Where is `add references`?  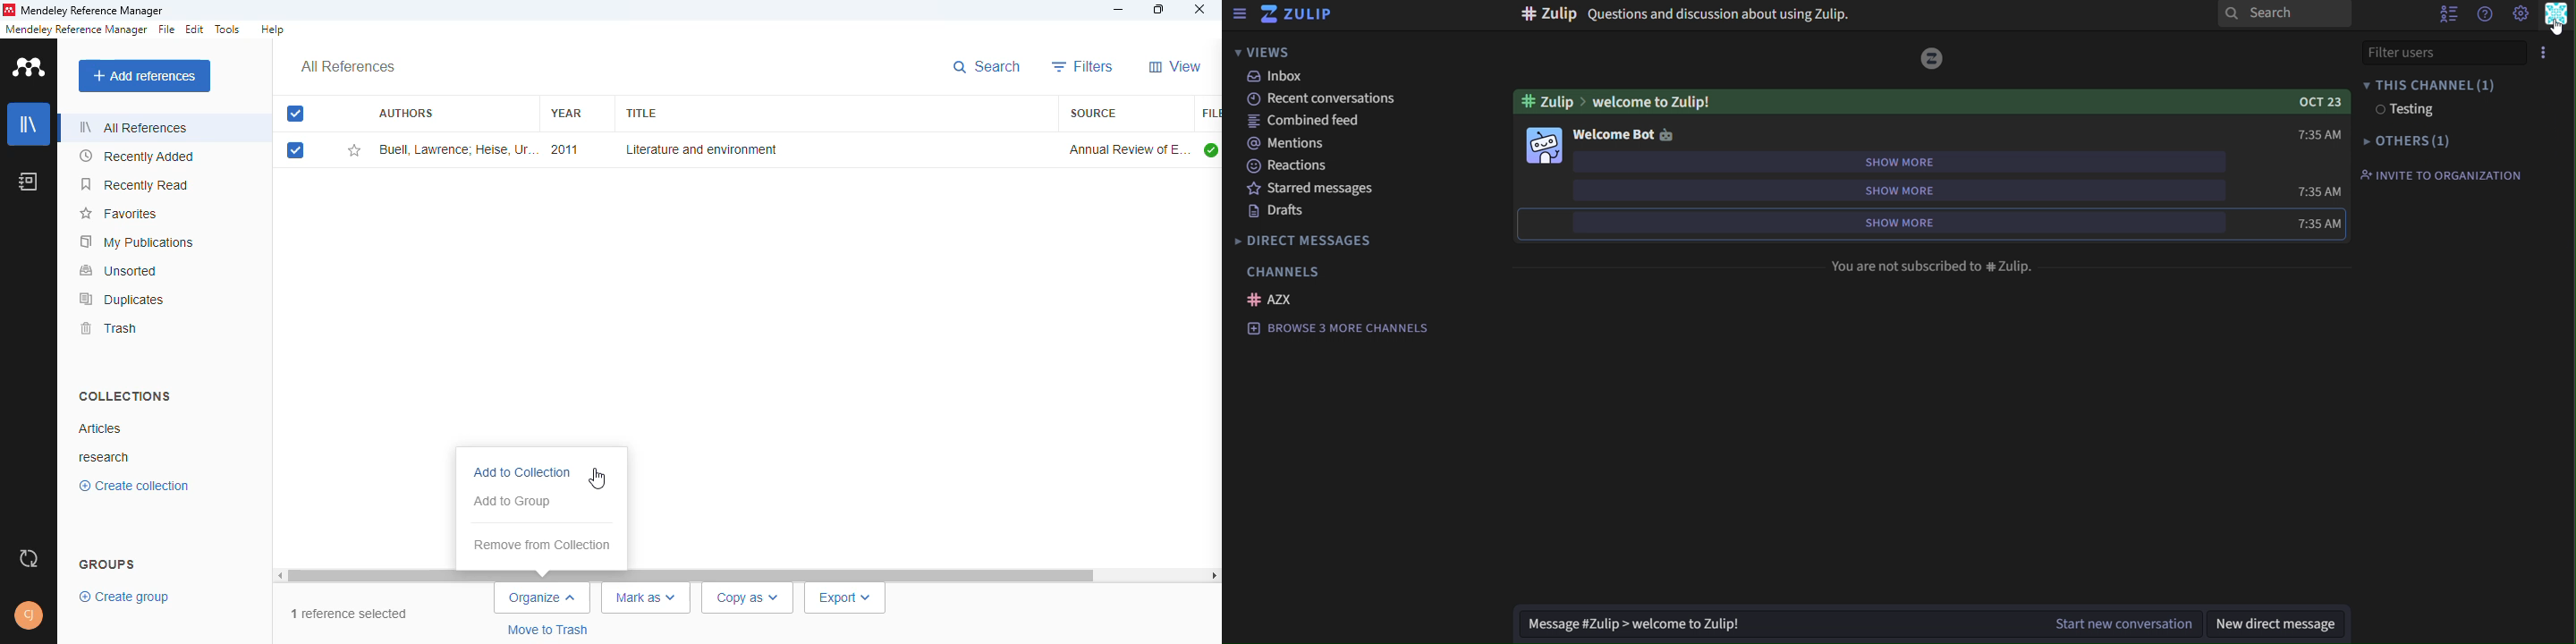 add references is located at coordinates (144, 76).